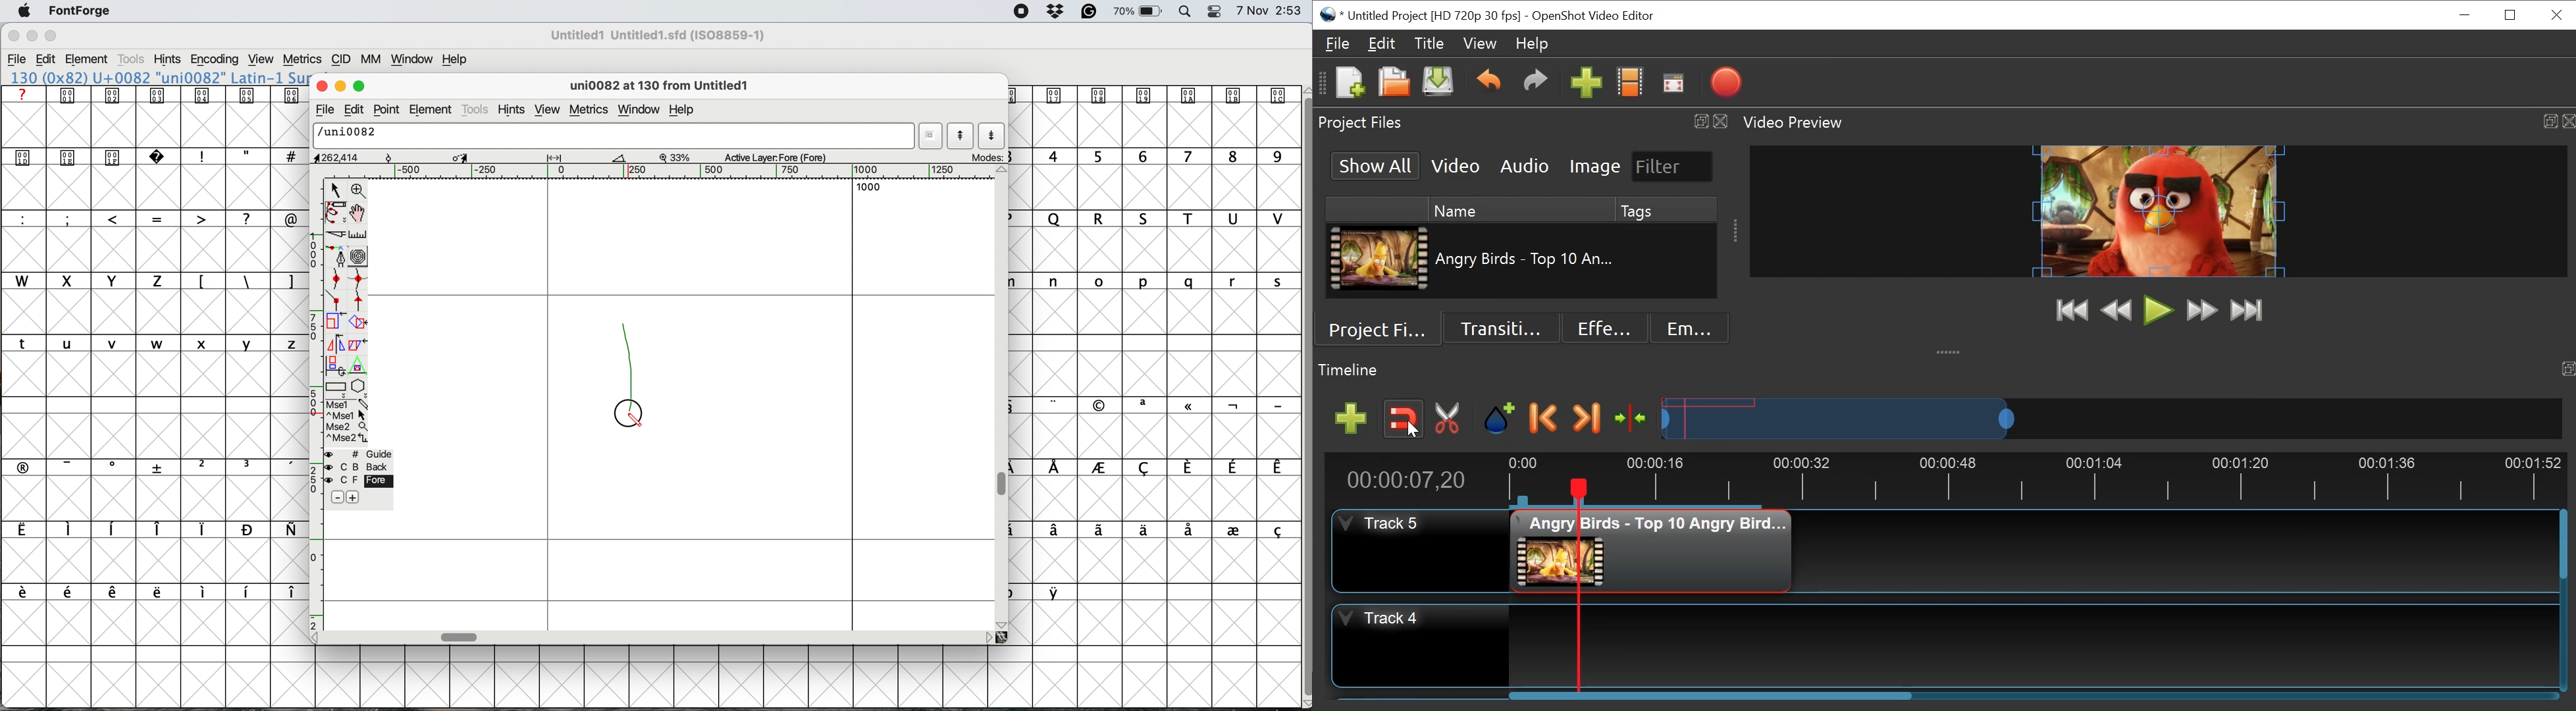 This screenshot has width=2576, height=728. Describe the element at coordinates (1393, 83) in the screenshot. I see `Open File` at that location.